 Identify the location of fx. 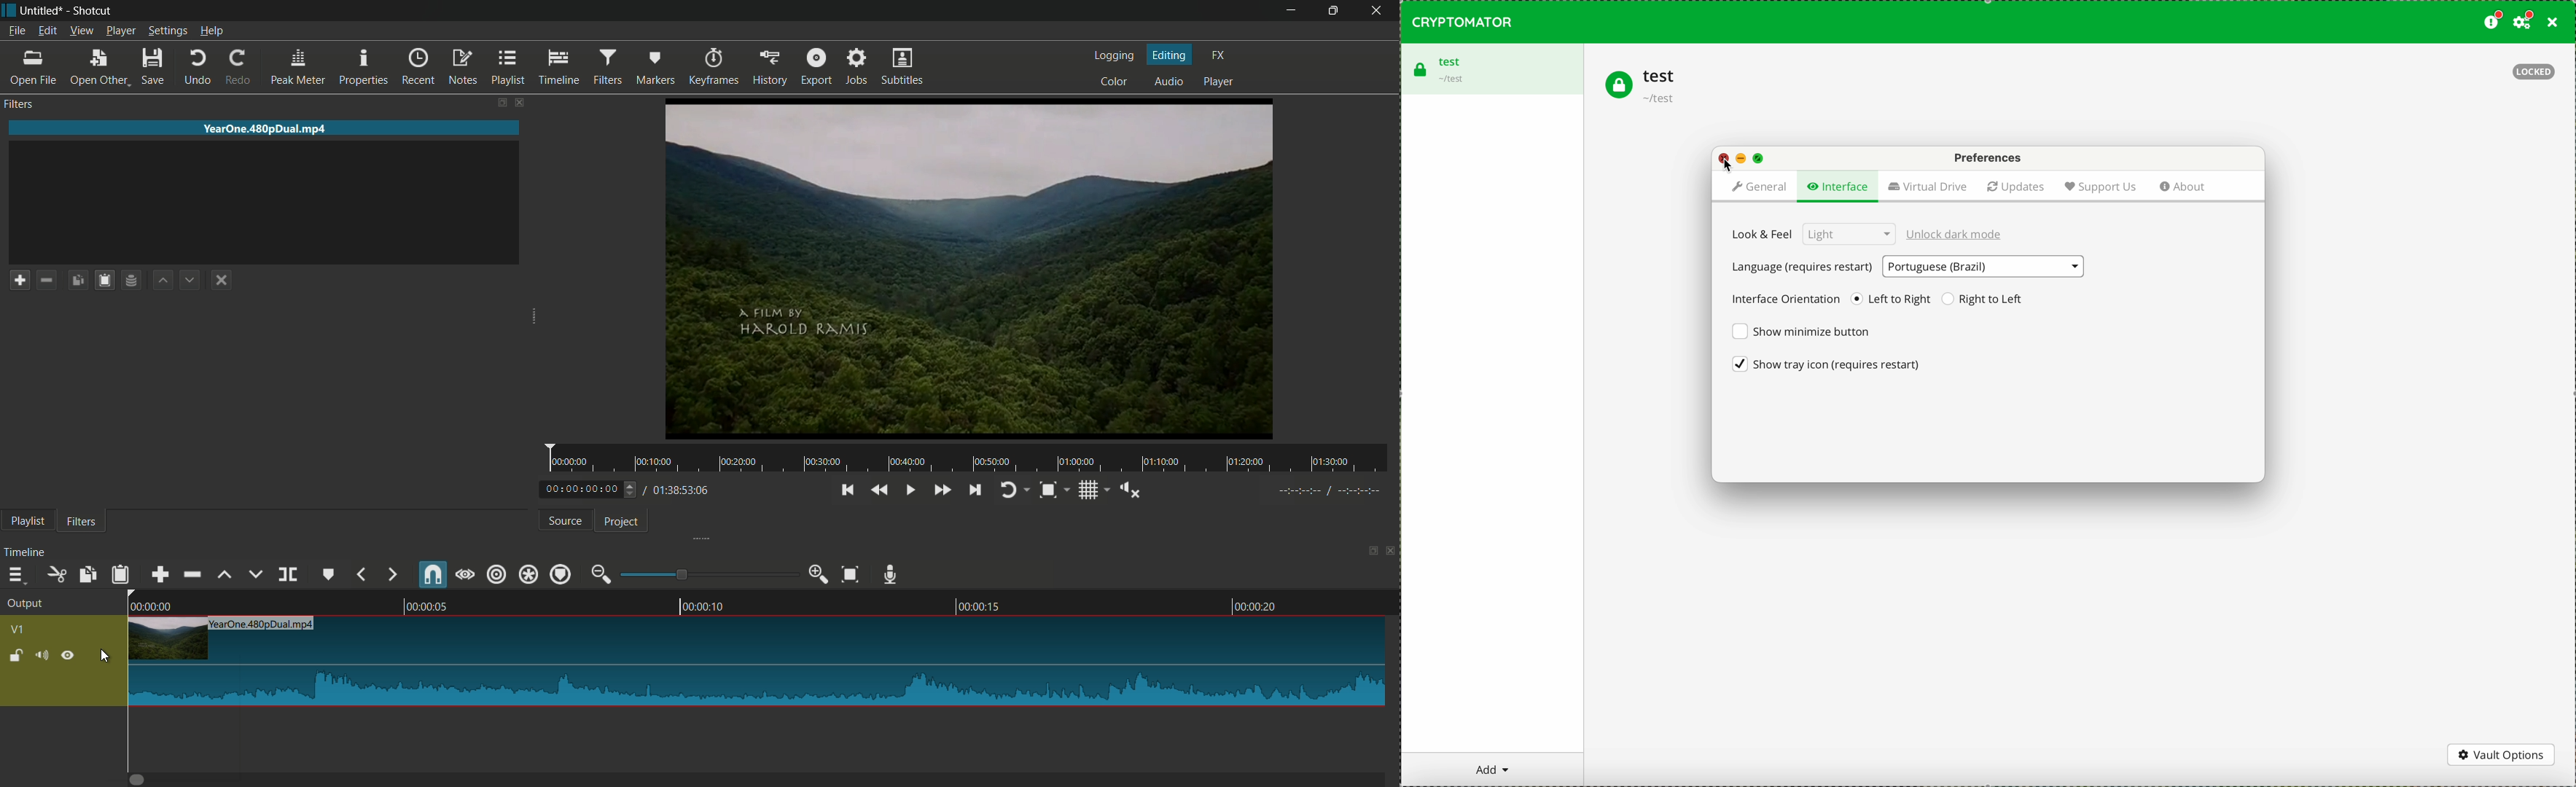
(1219, 55).